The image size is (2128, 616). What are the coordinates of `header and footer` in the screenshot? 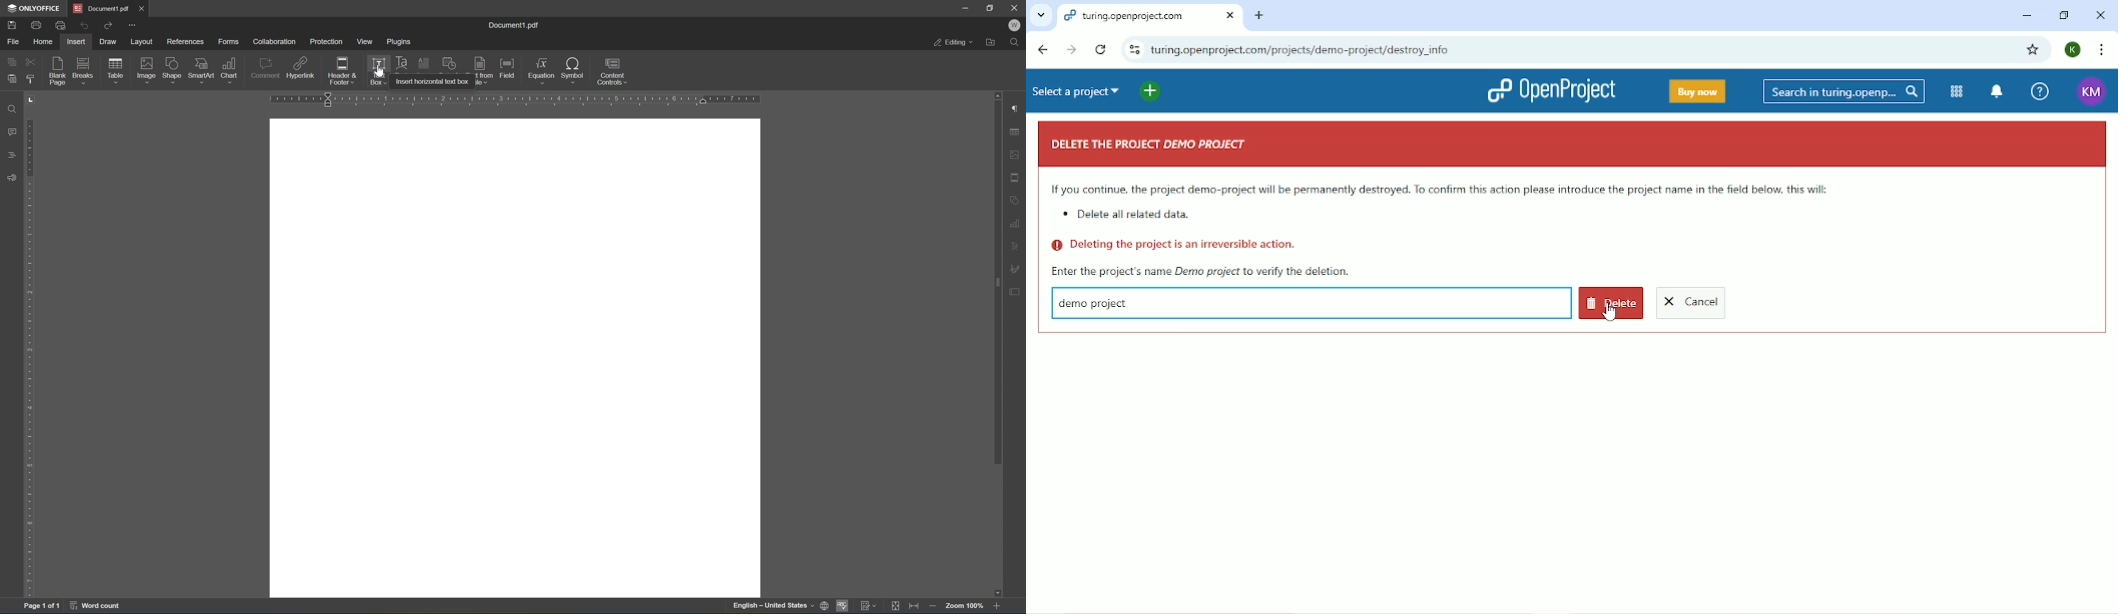 It's located at (343, 72).